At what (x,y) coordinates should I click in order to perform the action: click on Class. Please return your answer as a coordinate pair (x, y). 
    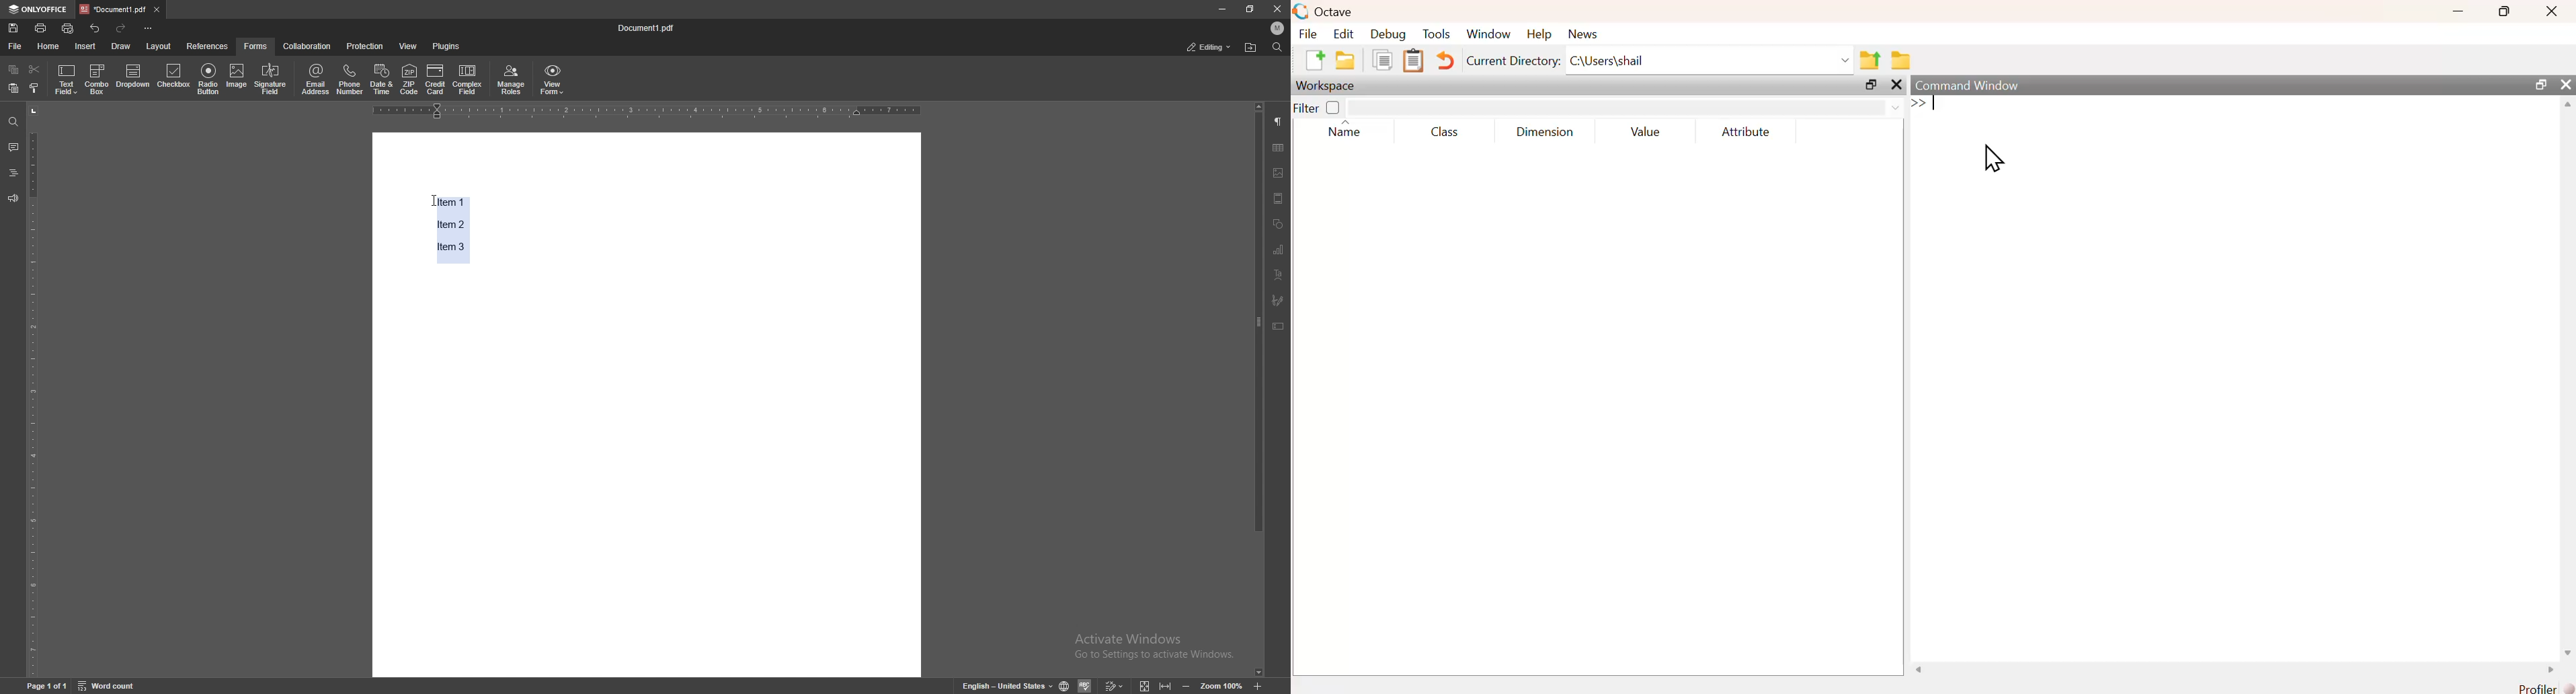
    Looking at the image, I should click on (1445, 132).